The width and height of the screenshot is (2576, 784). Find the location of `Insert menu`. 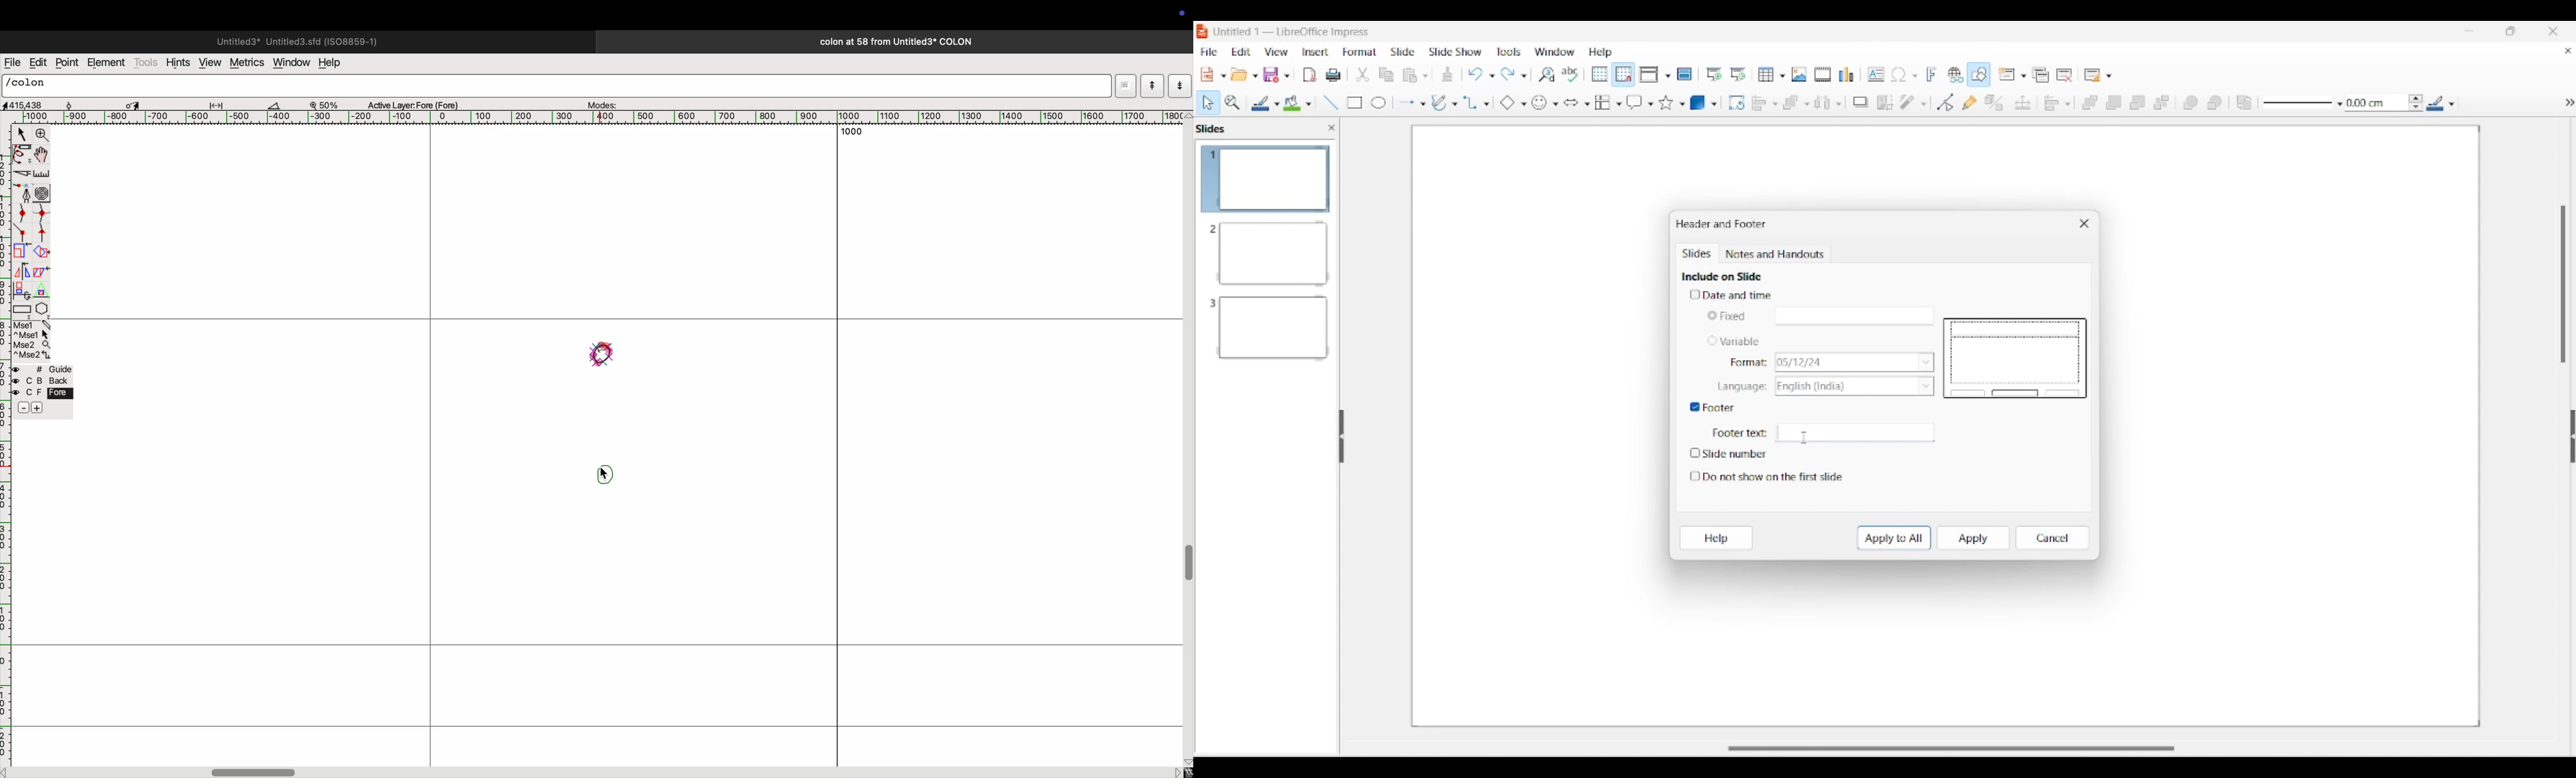

Insert menu is located at coordinates (1315, 53).